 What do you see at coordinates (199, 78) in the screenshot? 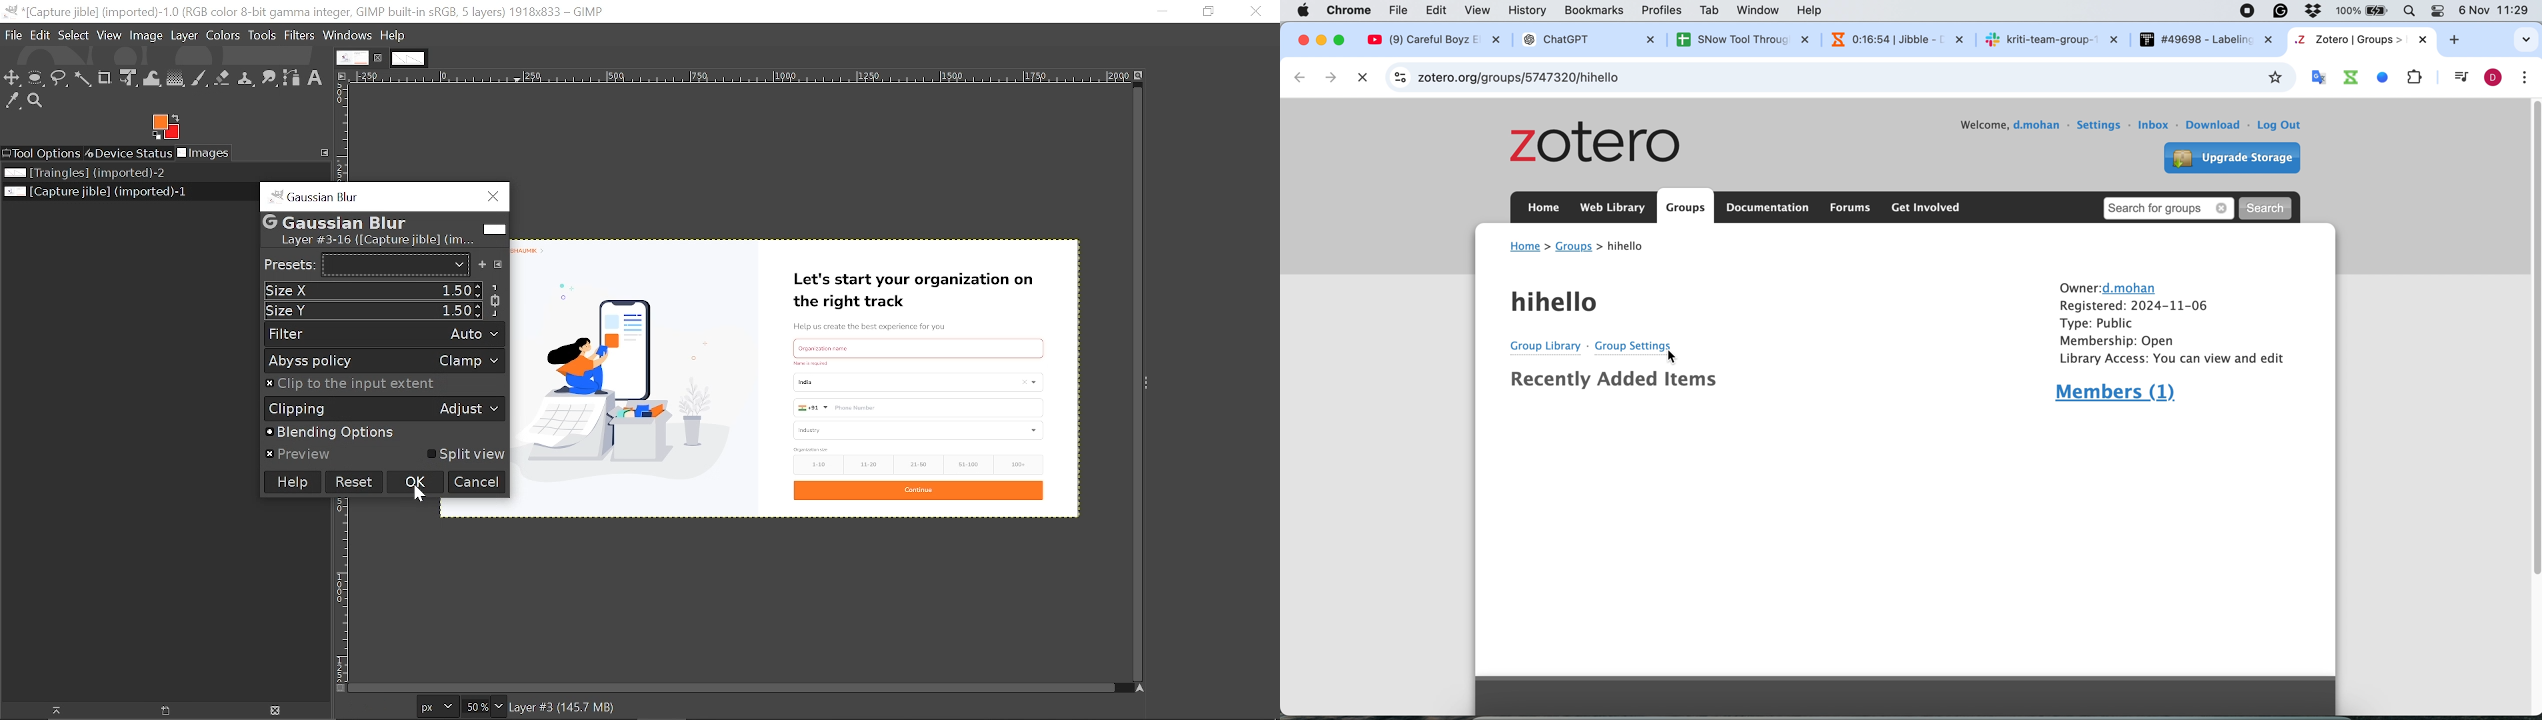
I see `Paintbrush tool` at bounding box center [199, 78].